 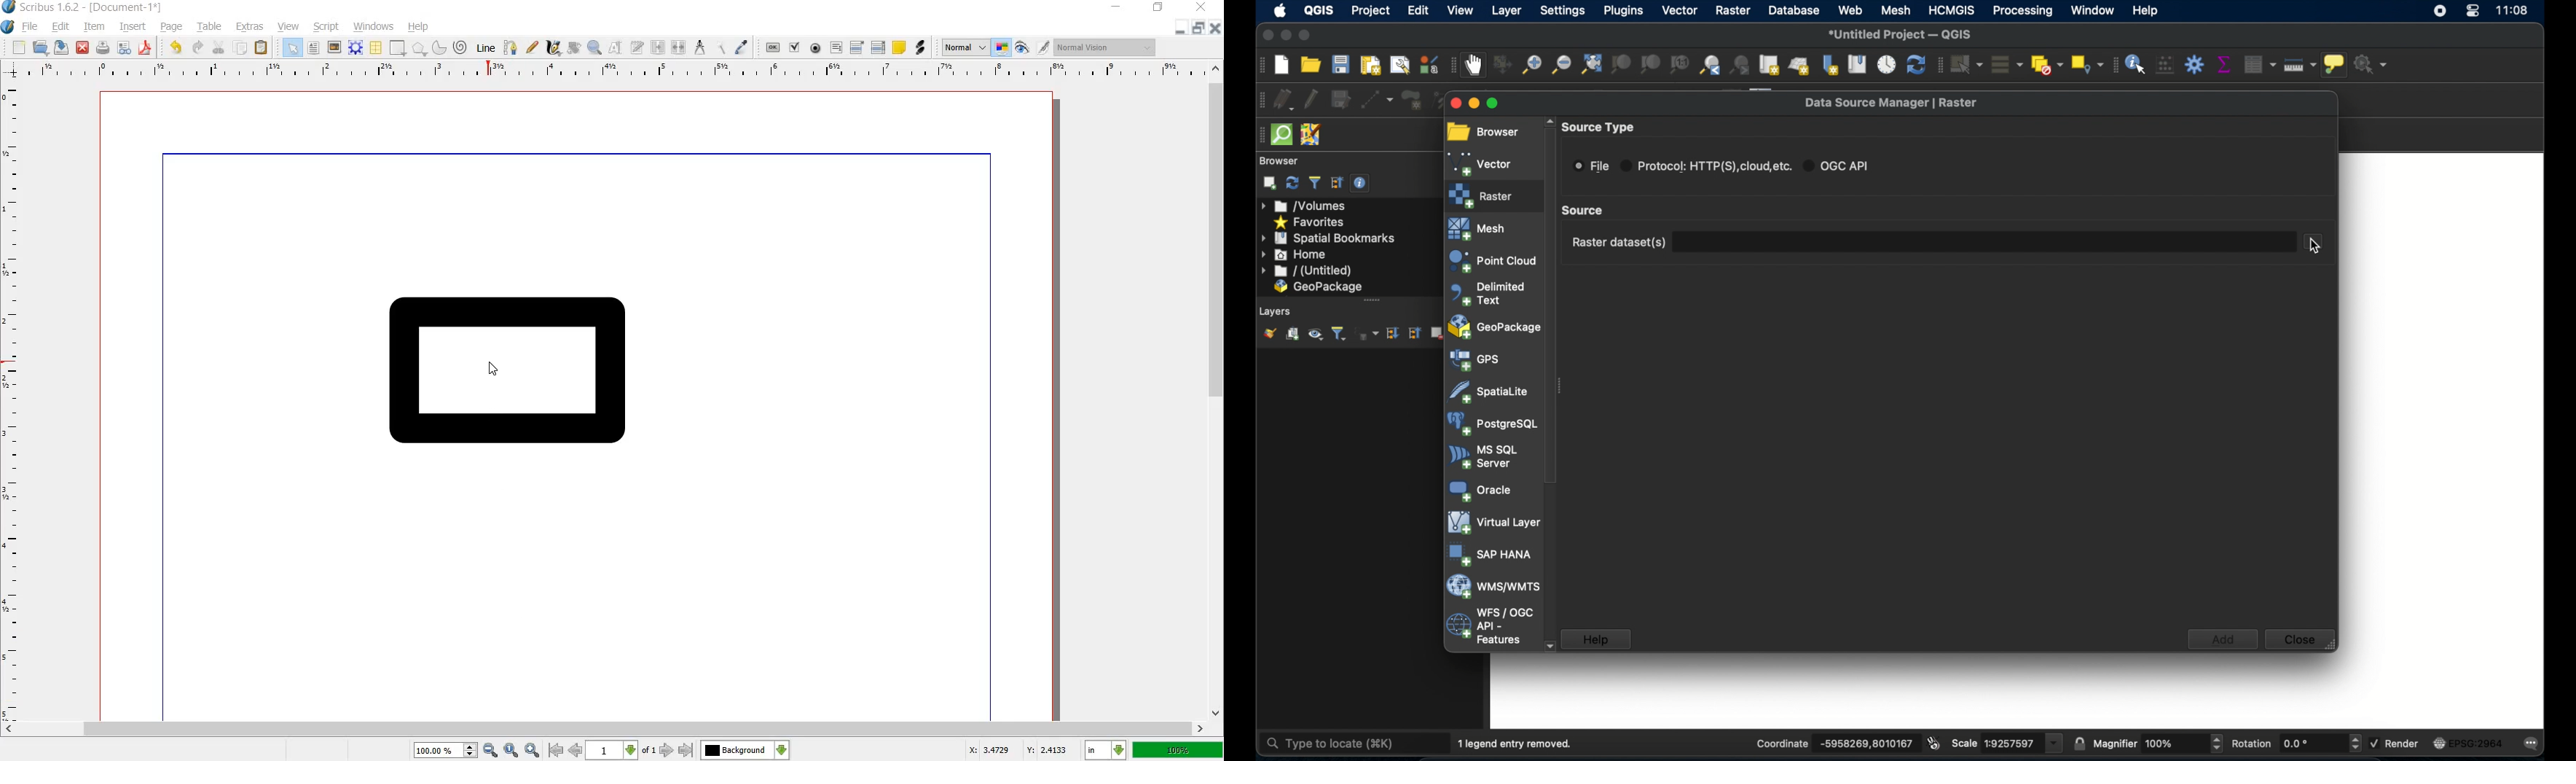 What do you see at coordinates (1199, 27) in the screenshot?
I see `restore document` at bounding box center [1199, 27].